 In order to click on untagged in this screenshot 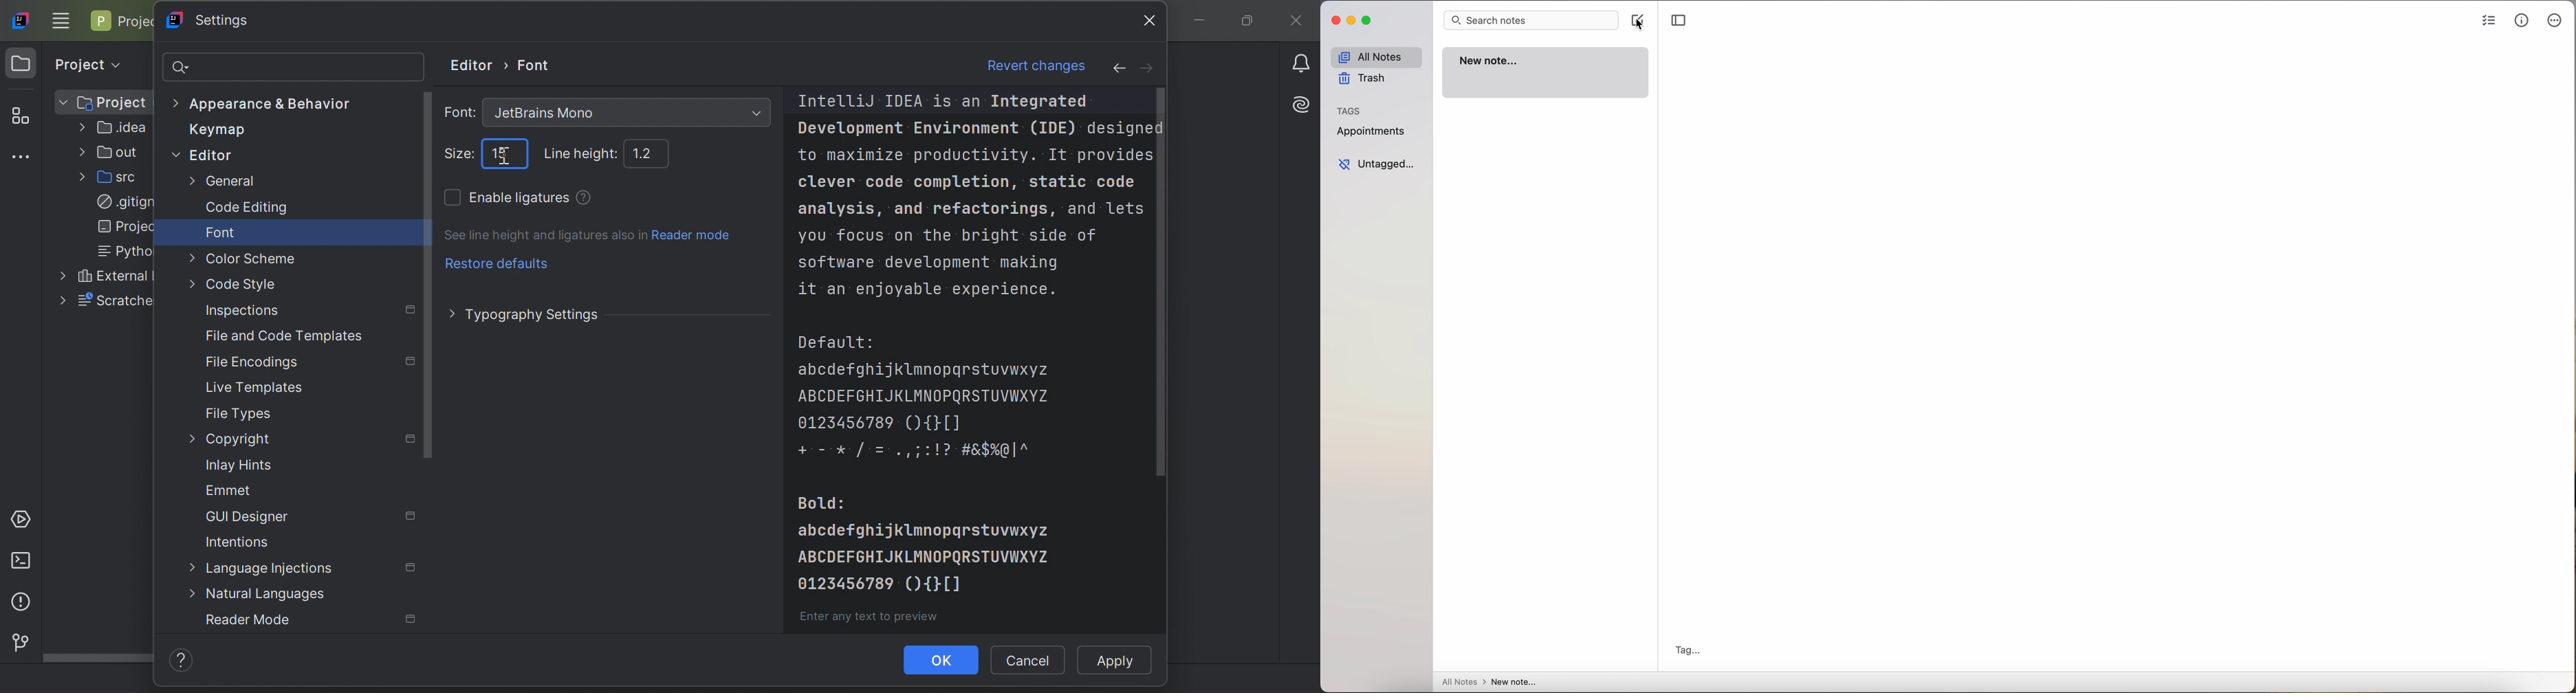, I will do `click(1378, 164)`.